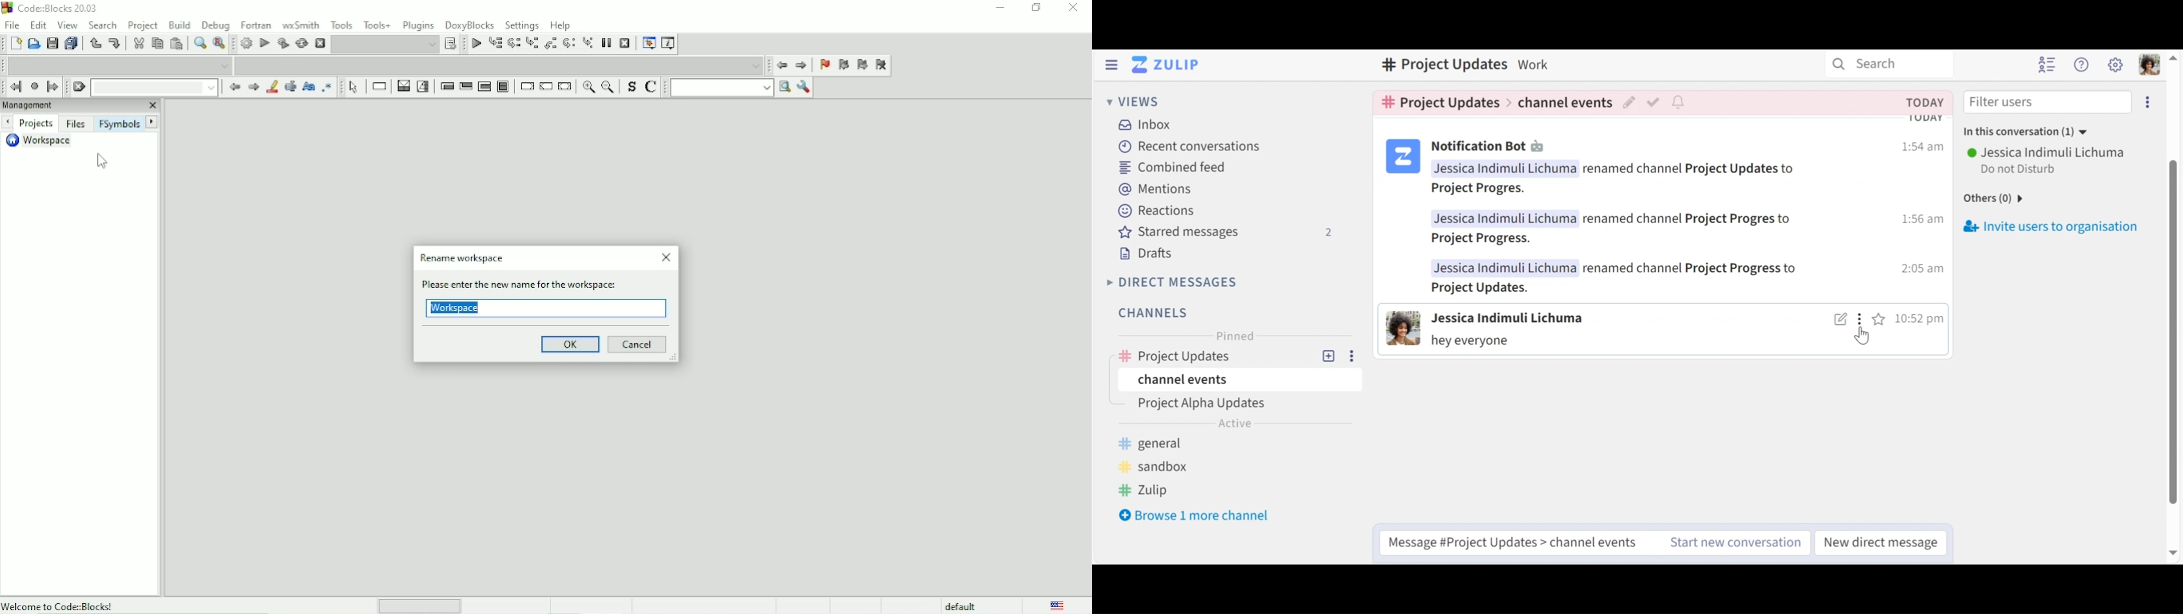  What do you see at coordinates (1864, 340) in the screenshot?
I see `` at bounding box center [1864, 340].